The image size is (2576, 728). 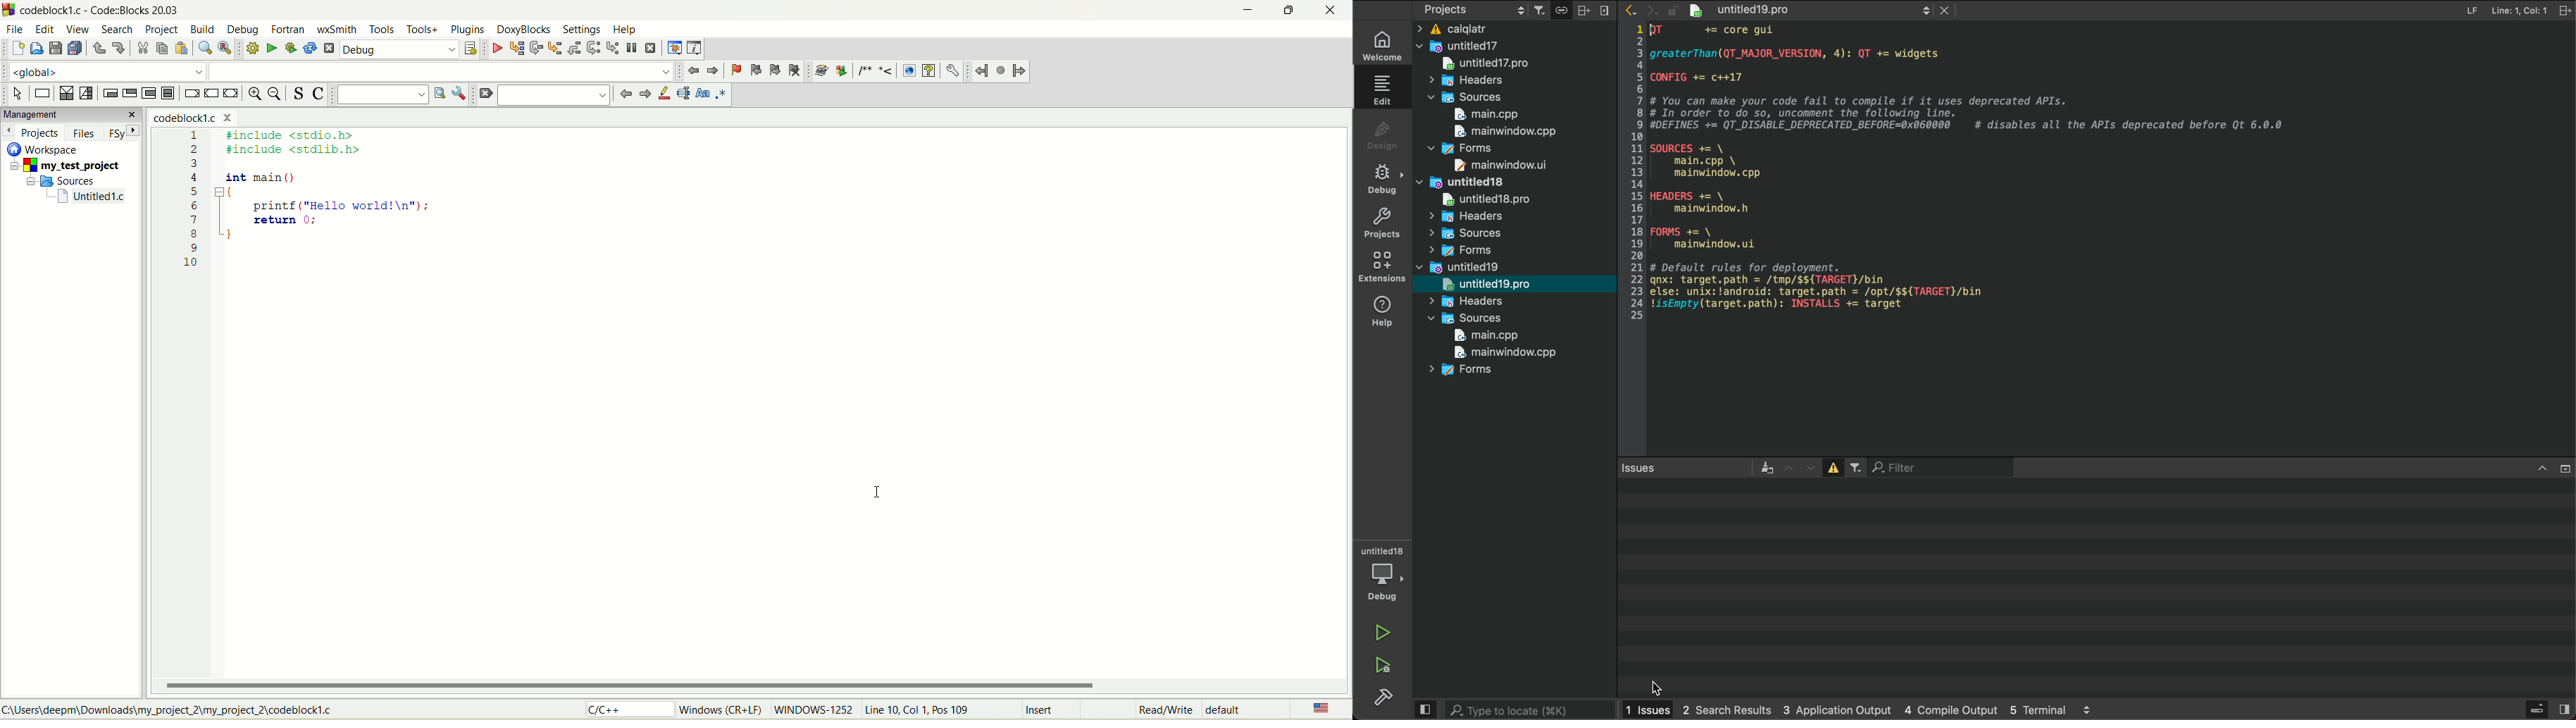 What do you see at coordinates (161, 30) in the screenshot?
I see `project` at bounding box center [161, 30].